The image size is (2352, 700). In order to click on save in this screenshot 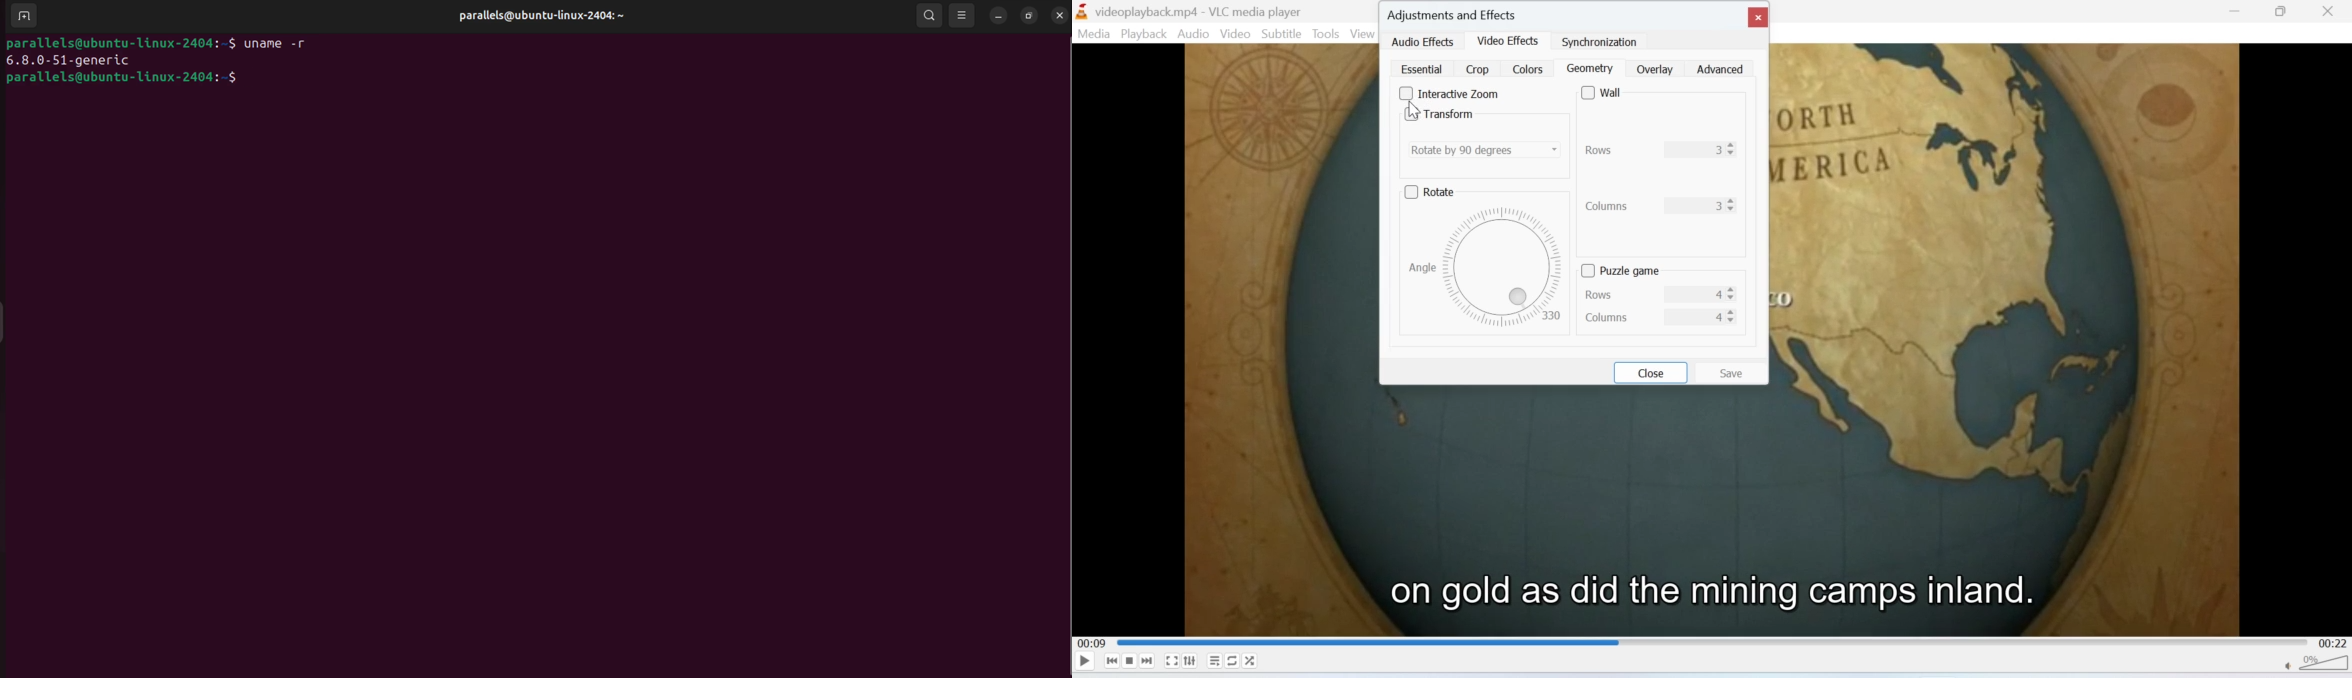, I will do `click(1732, 373)`.